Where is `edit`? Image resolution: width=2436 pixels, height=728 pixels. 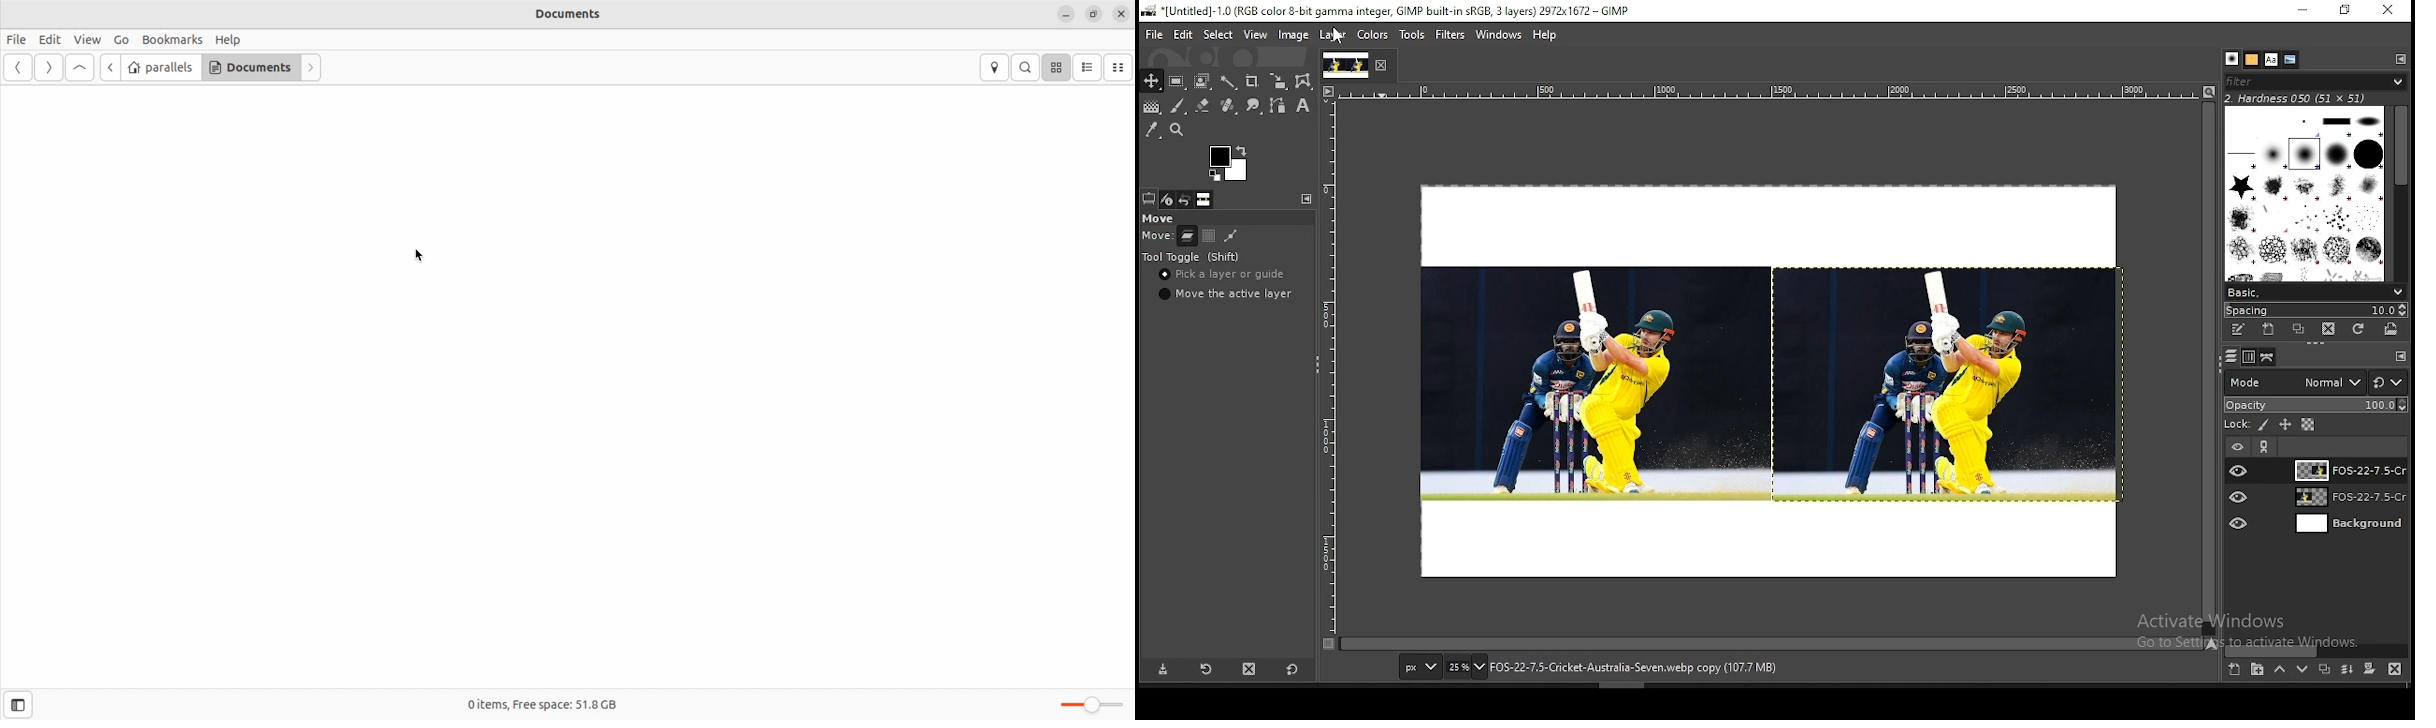 edit is located at coordinates (1185, 34).